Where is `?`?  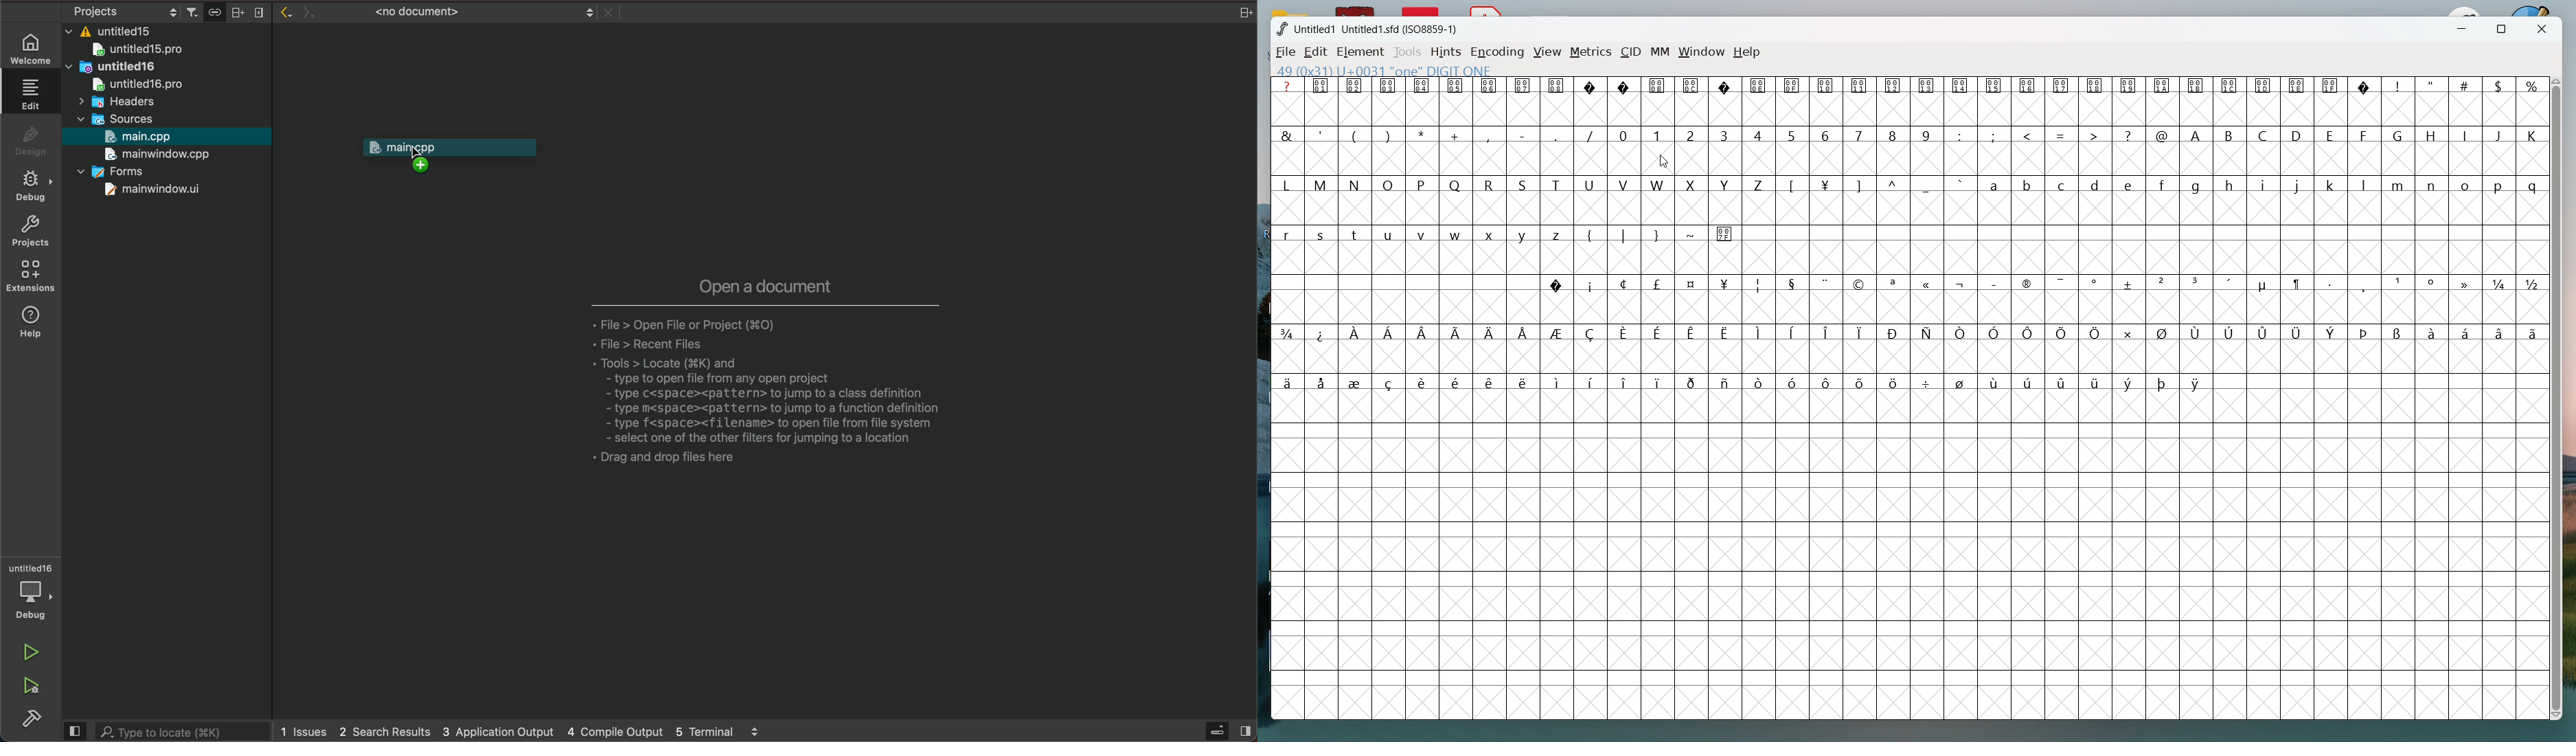 ? is located at coordinates (2129, 135).